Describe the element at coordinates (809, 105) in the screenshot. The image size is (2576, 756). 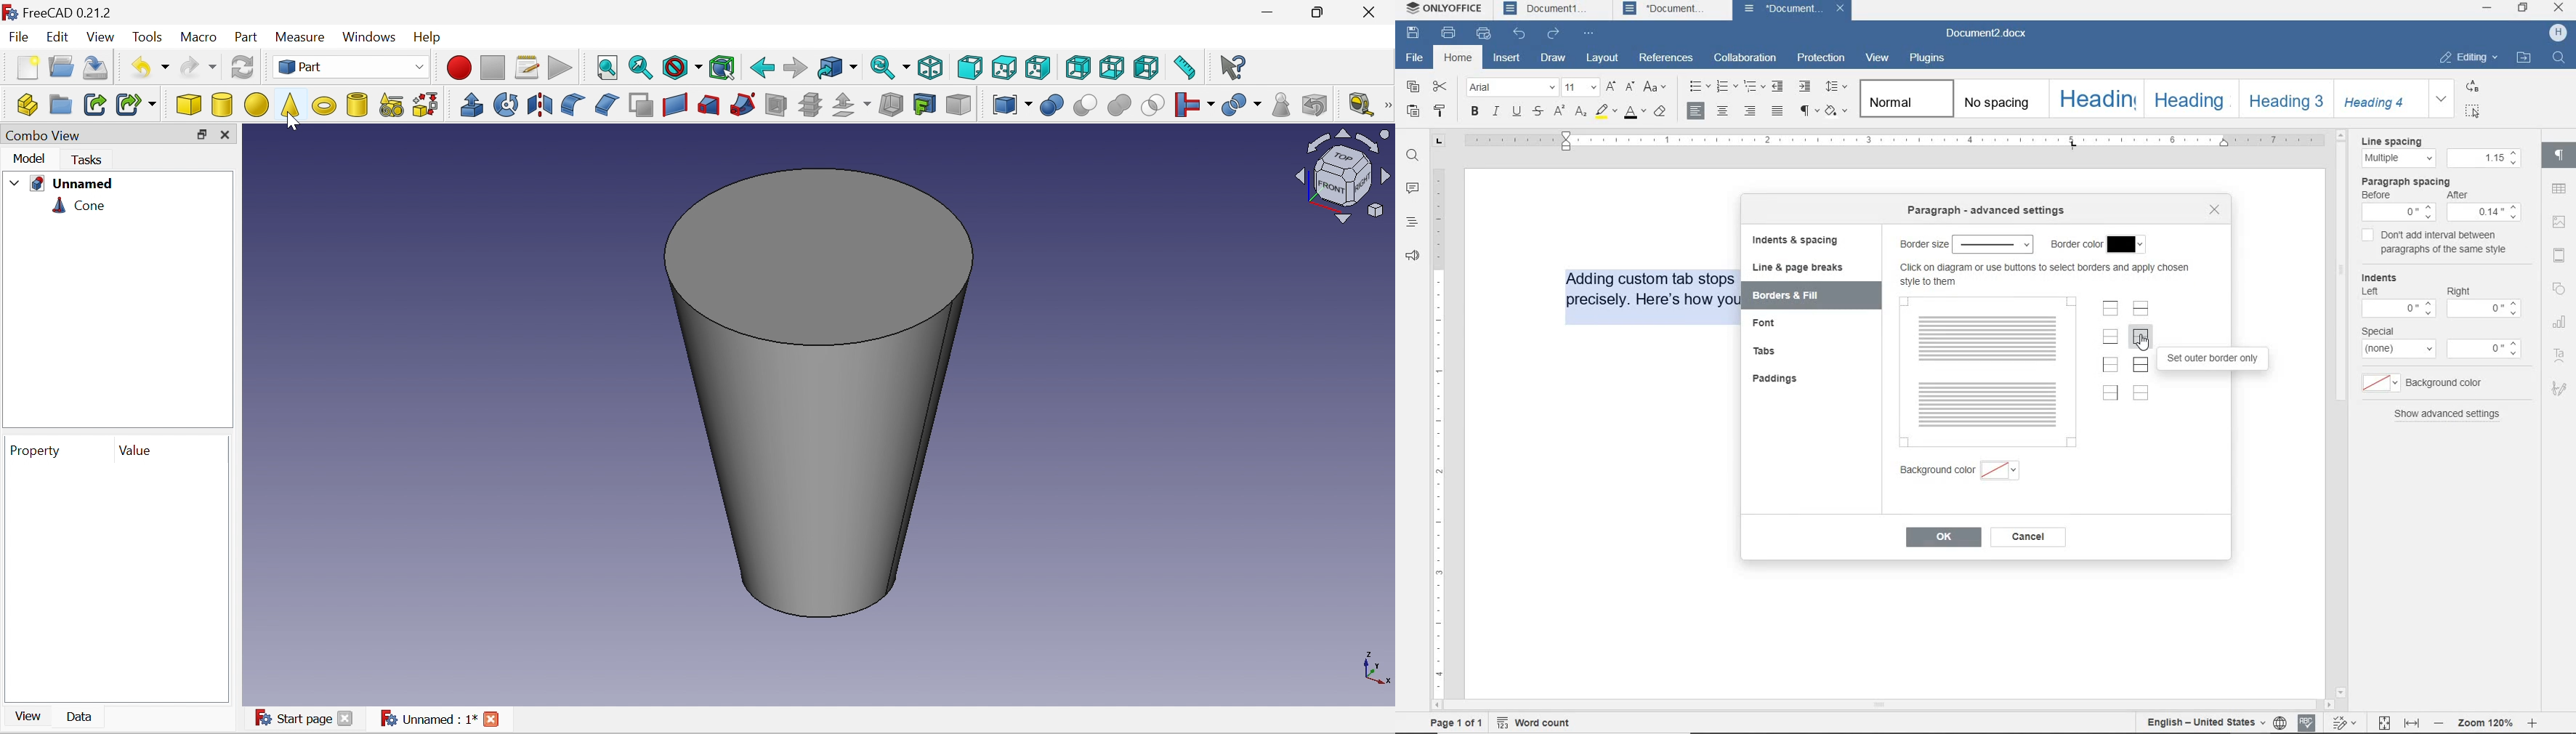
I see `Sub-sections` at that location.